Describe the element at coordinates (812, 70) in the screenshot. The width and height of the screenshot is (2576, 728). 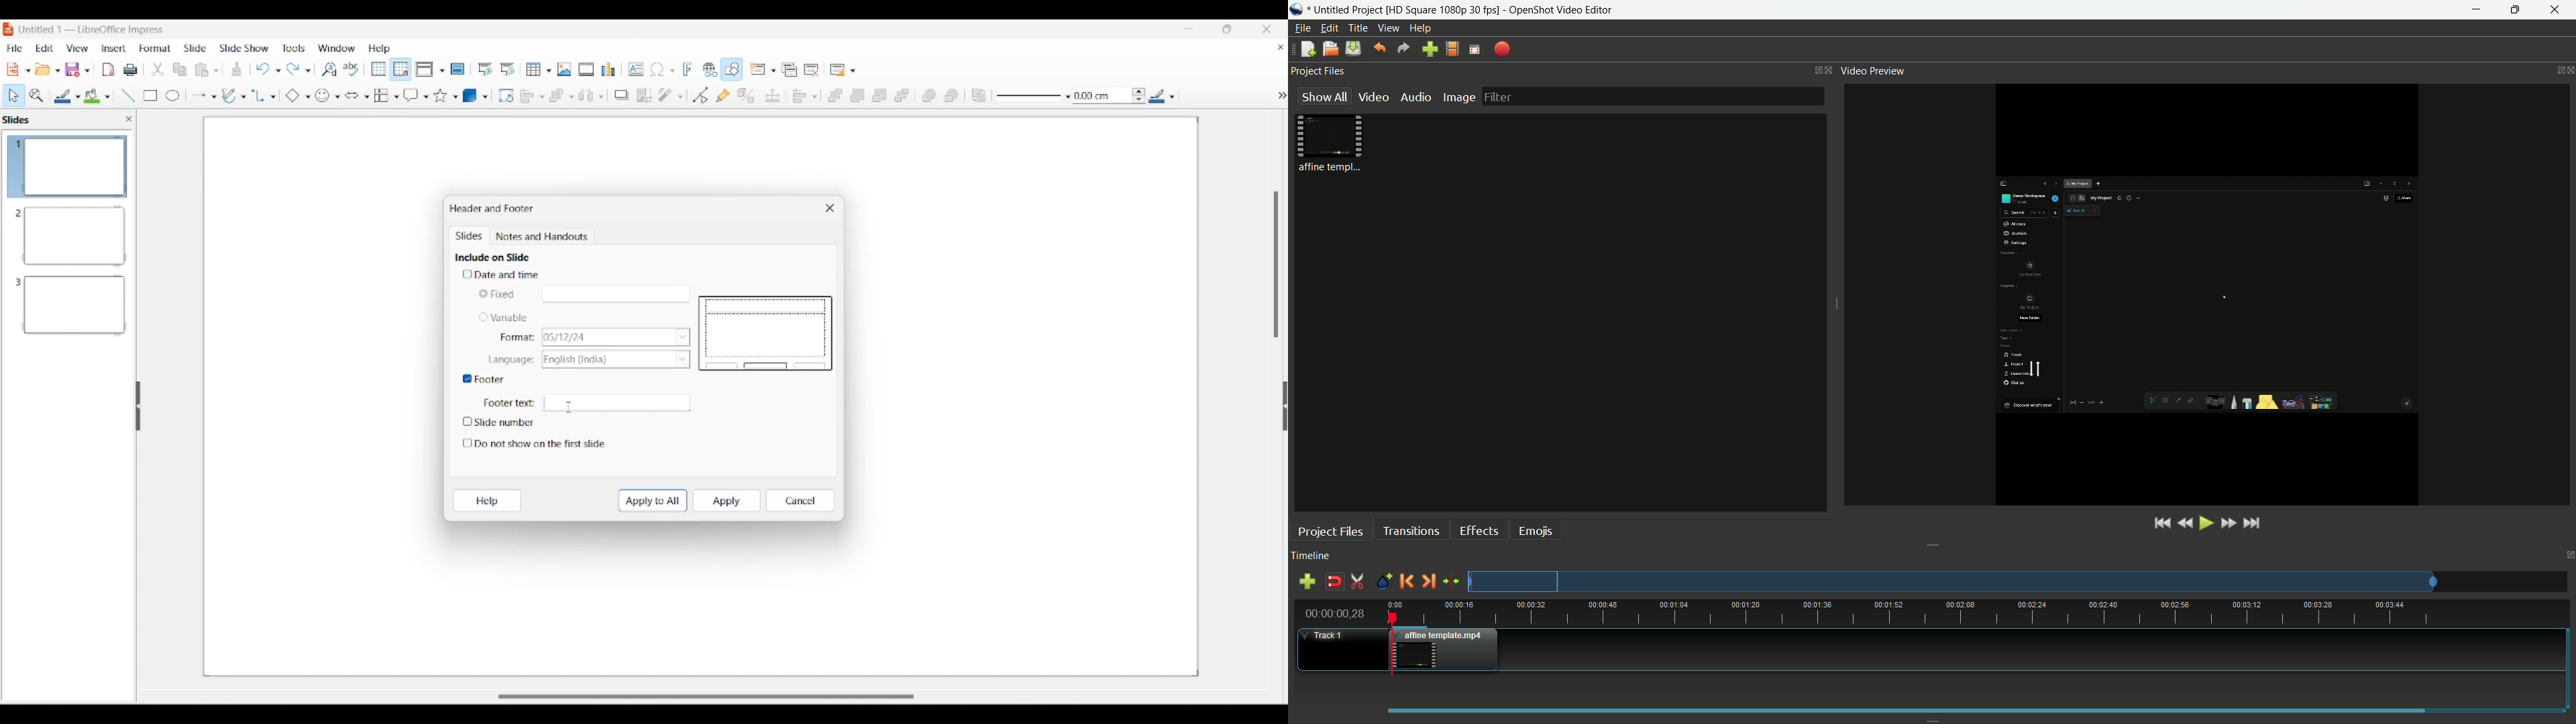
I see `Delete slide` at that location.